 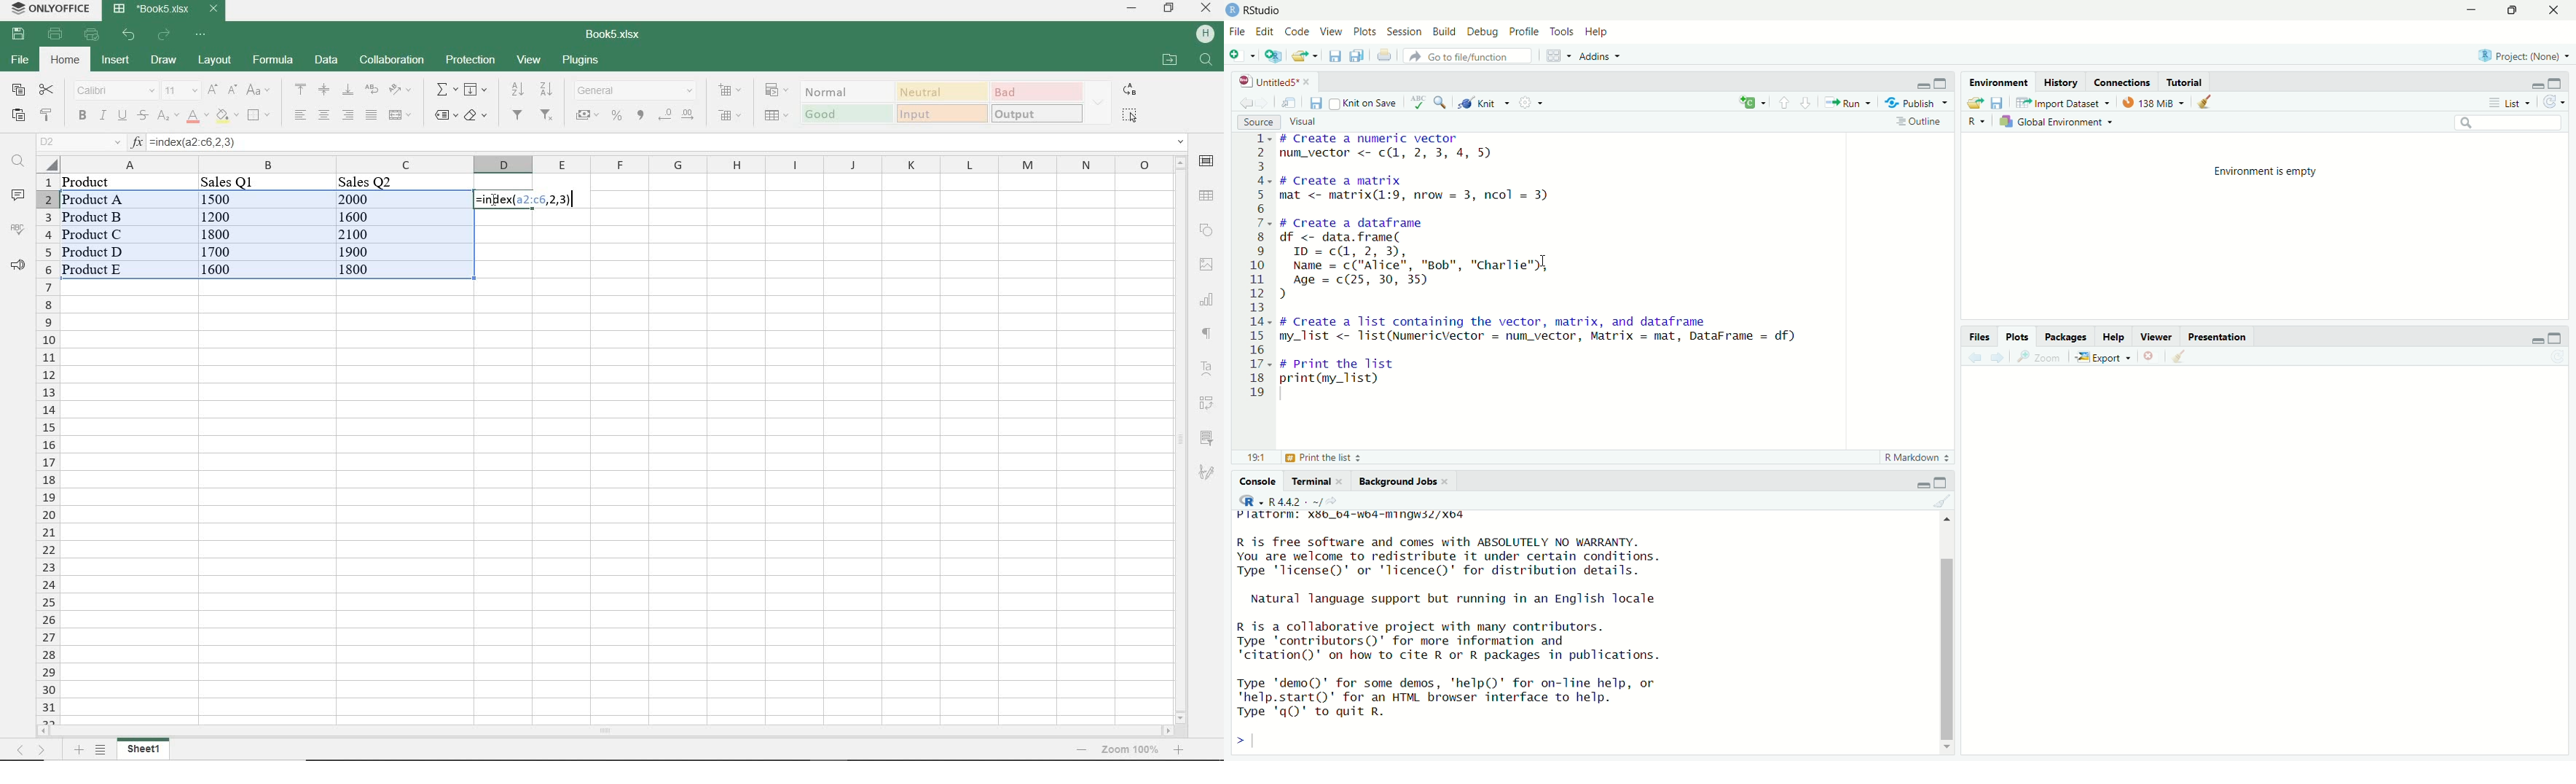 What do you see at coordinates (1265, 32) in the screenshot?
I see `Edit` at bounding box center [1265, 32].